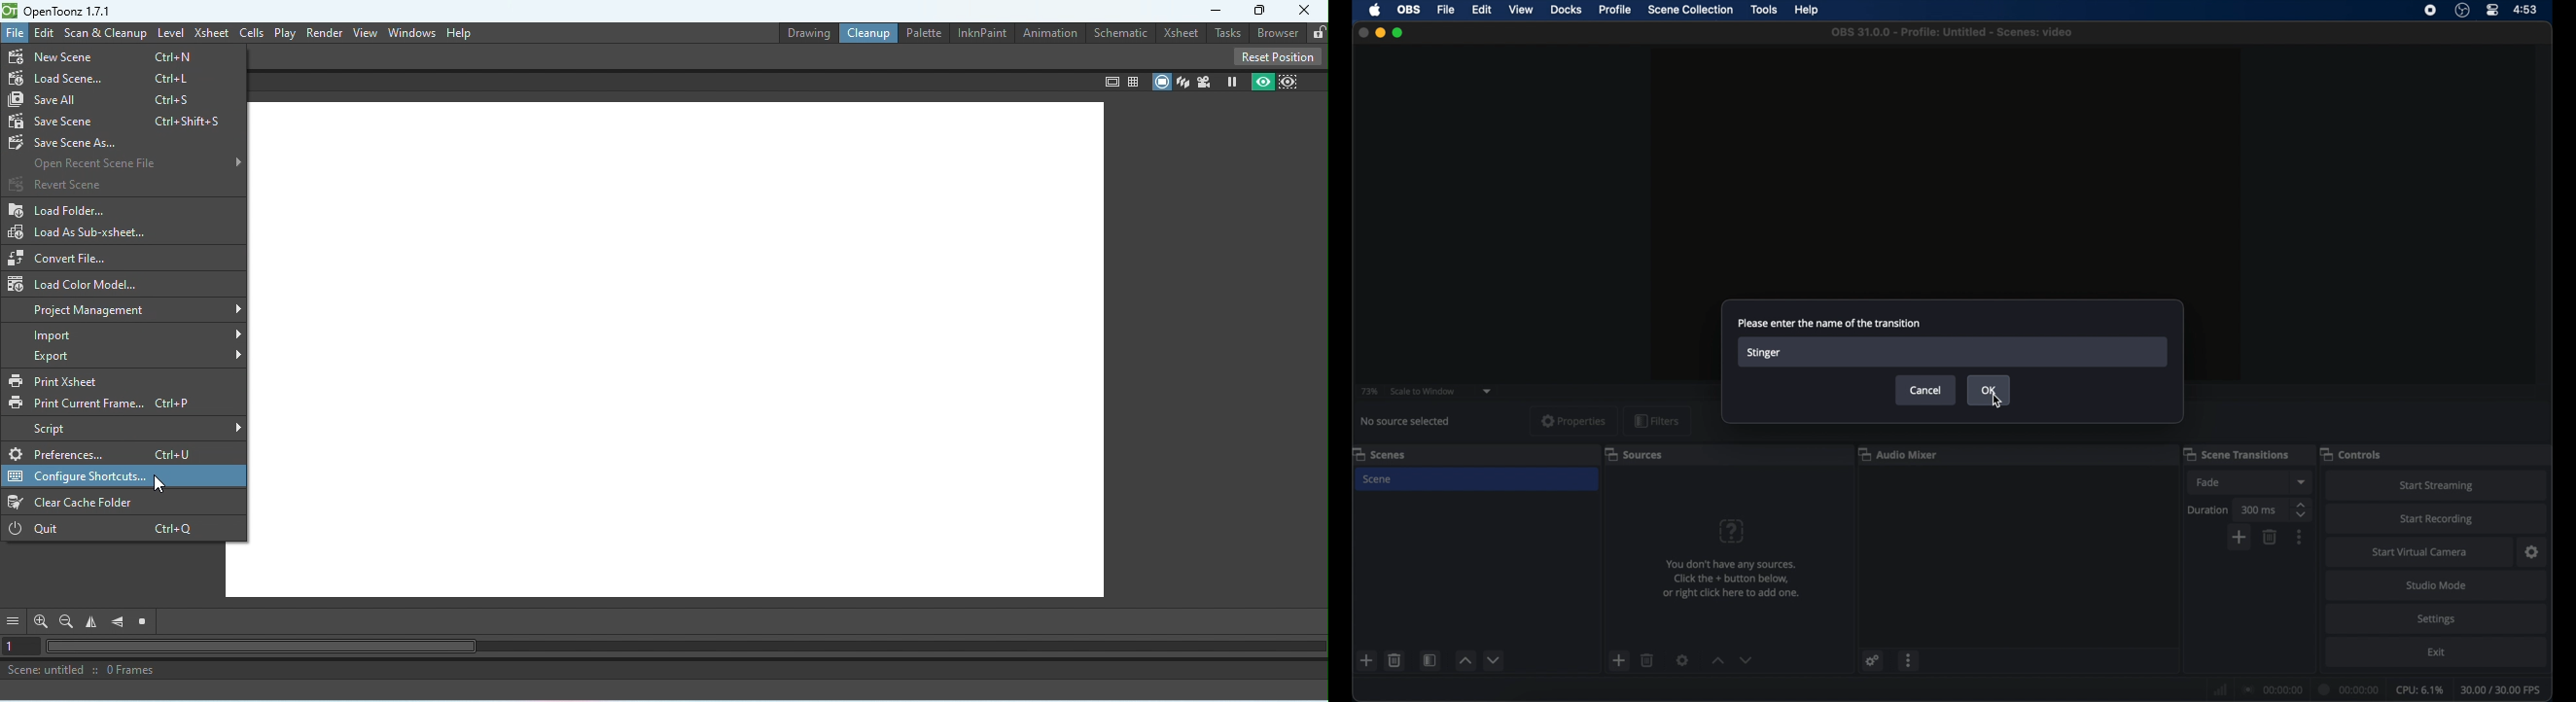  I want to click on minimize, so click(1380, 32).